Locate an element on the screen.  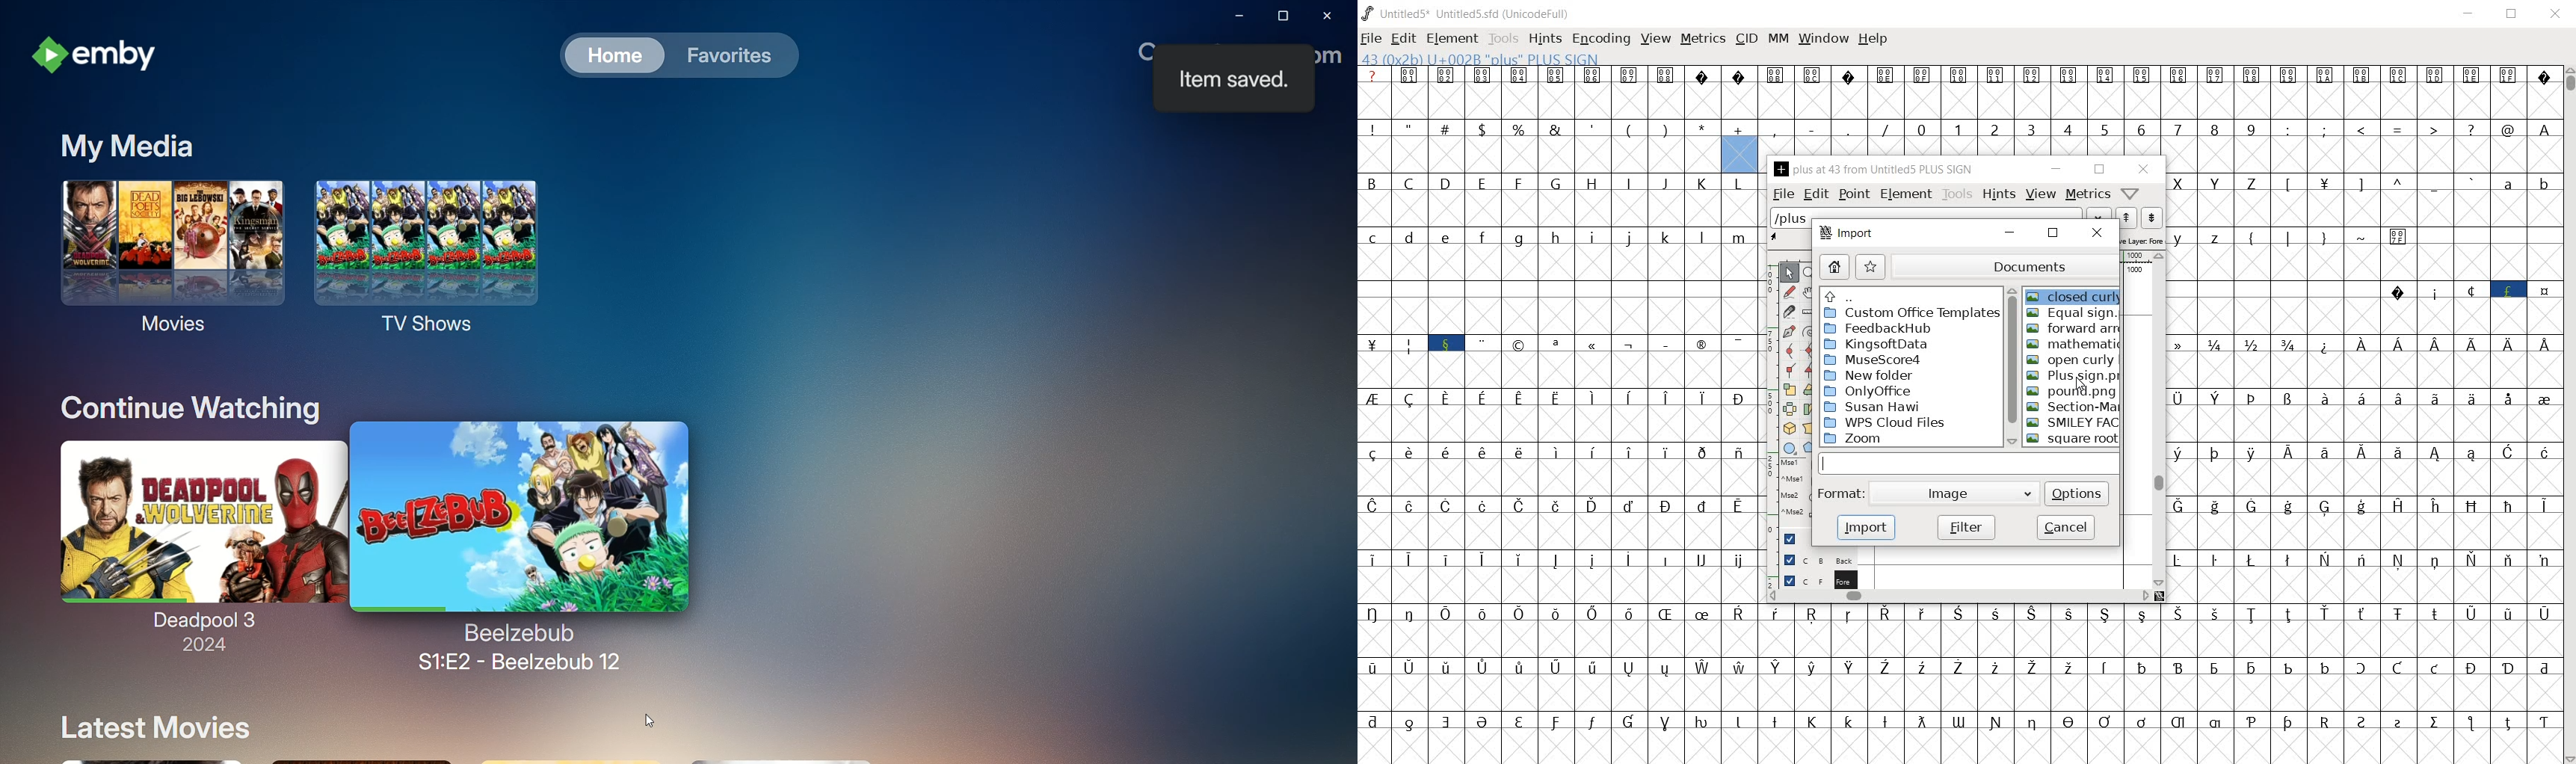
special characters is located at coordinates (1834, 140).